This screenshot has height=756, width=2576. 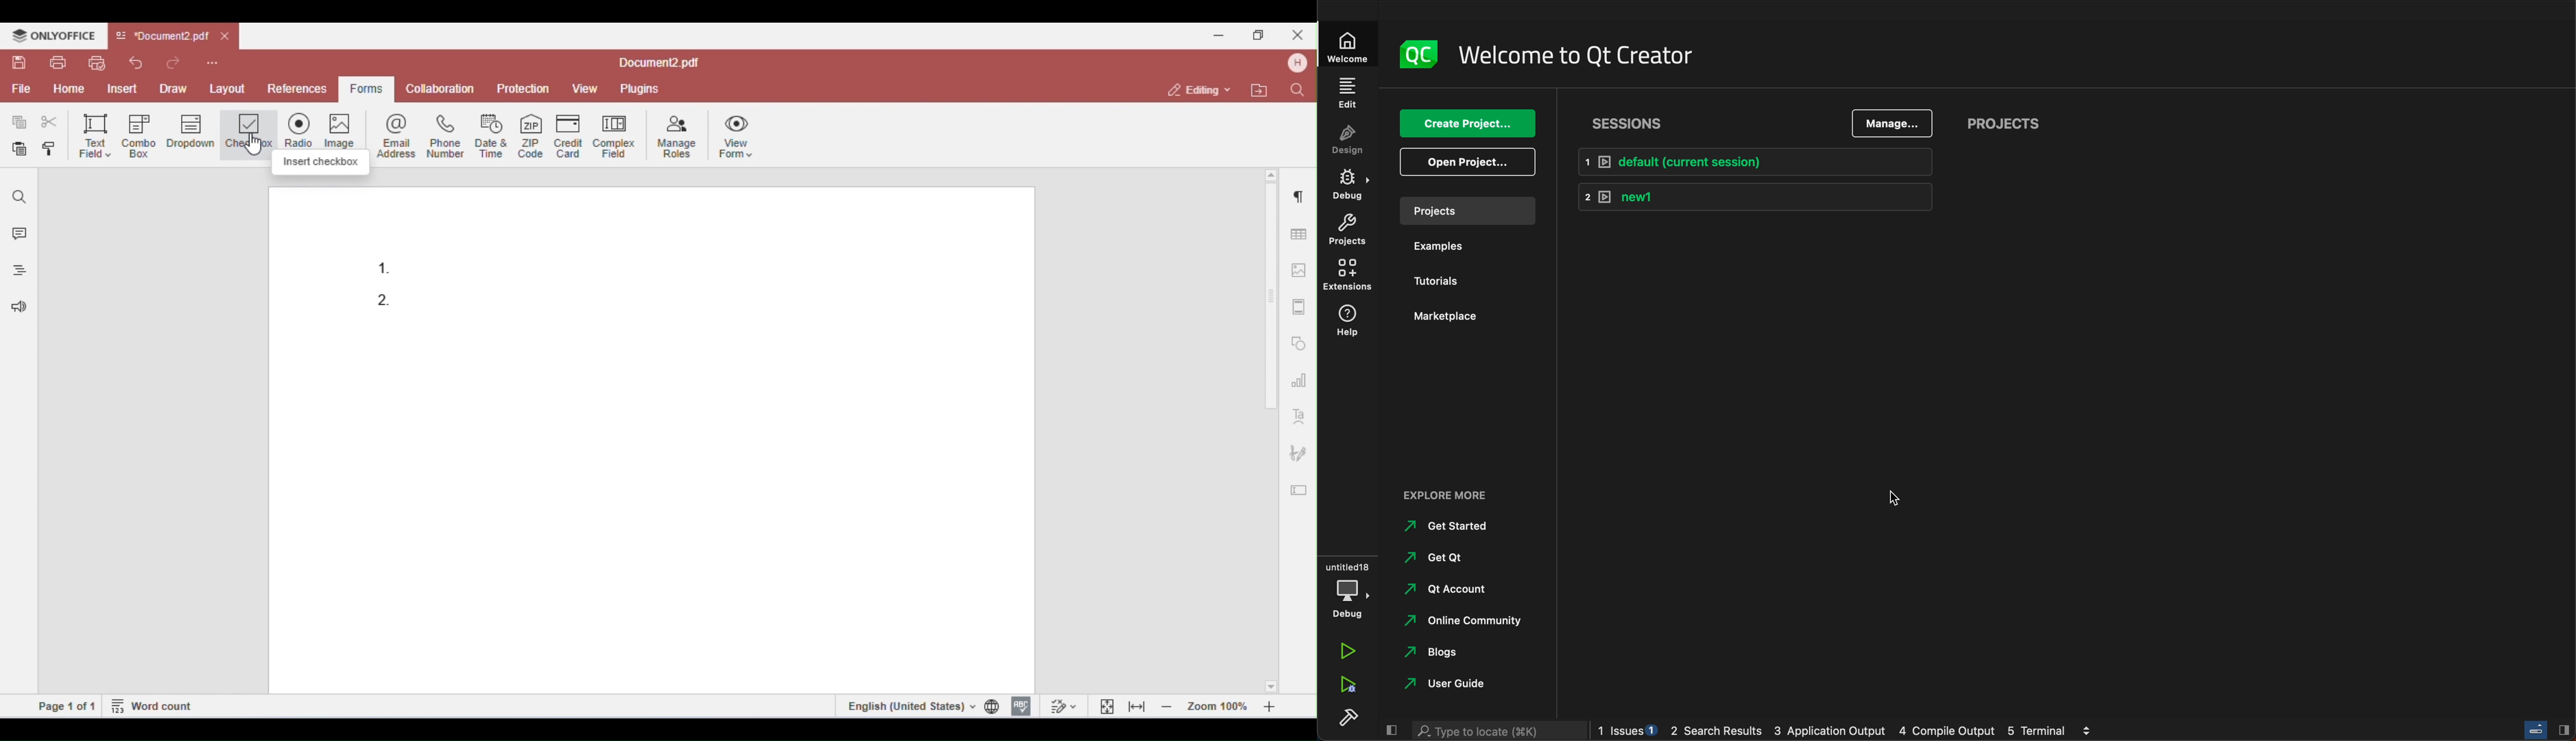 What do you see at coordinates (1579, 56) in the screenshot?
I see `WELCOME TO ` at bounding box center [1579, 56].